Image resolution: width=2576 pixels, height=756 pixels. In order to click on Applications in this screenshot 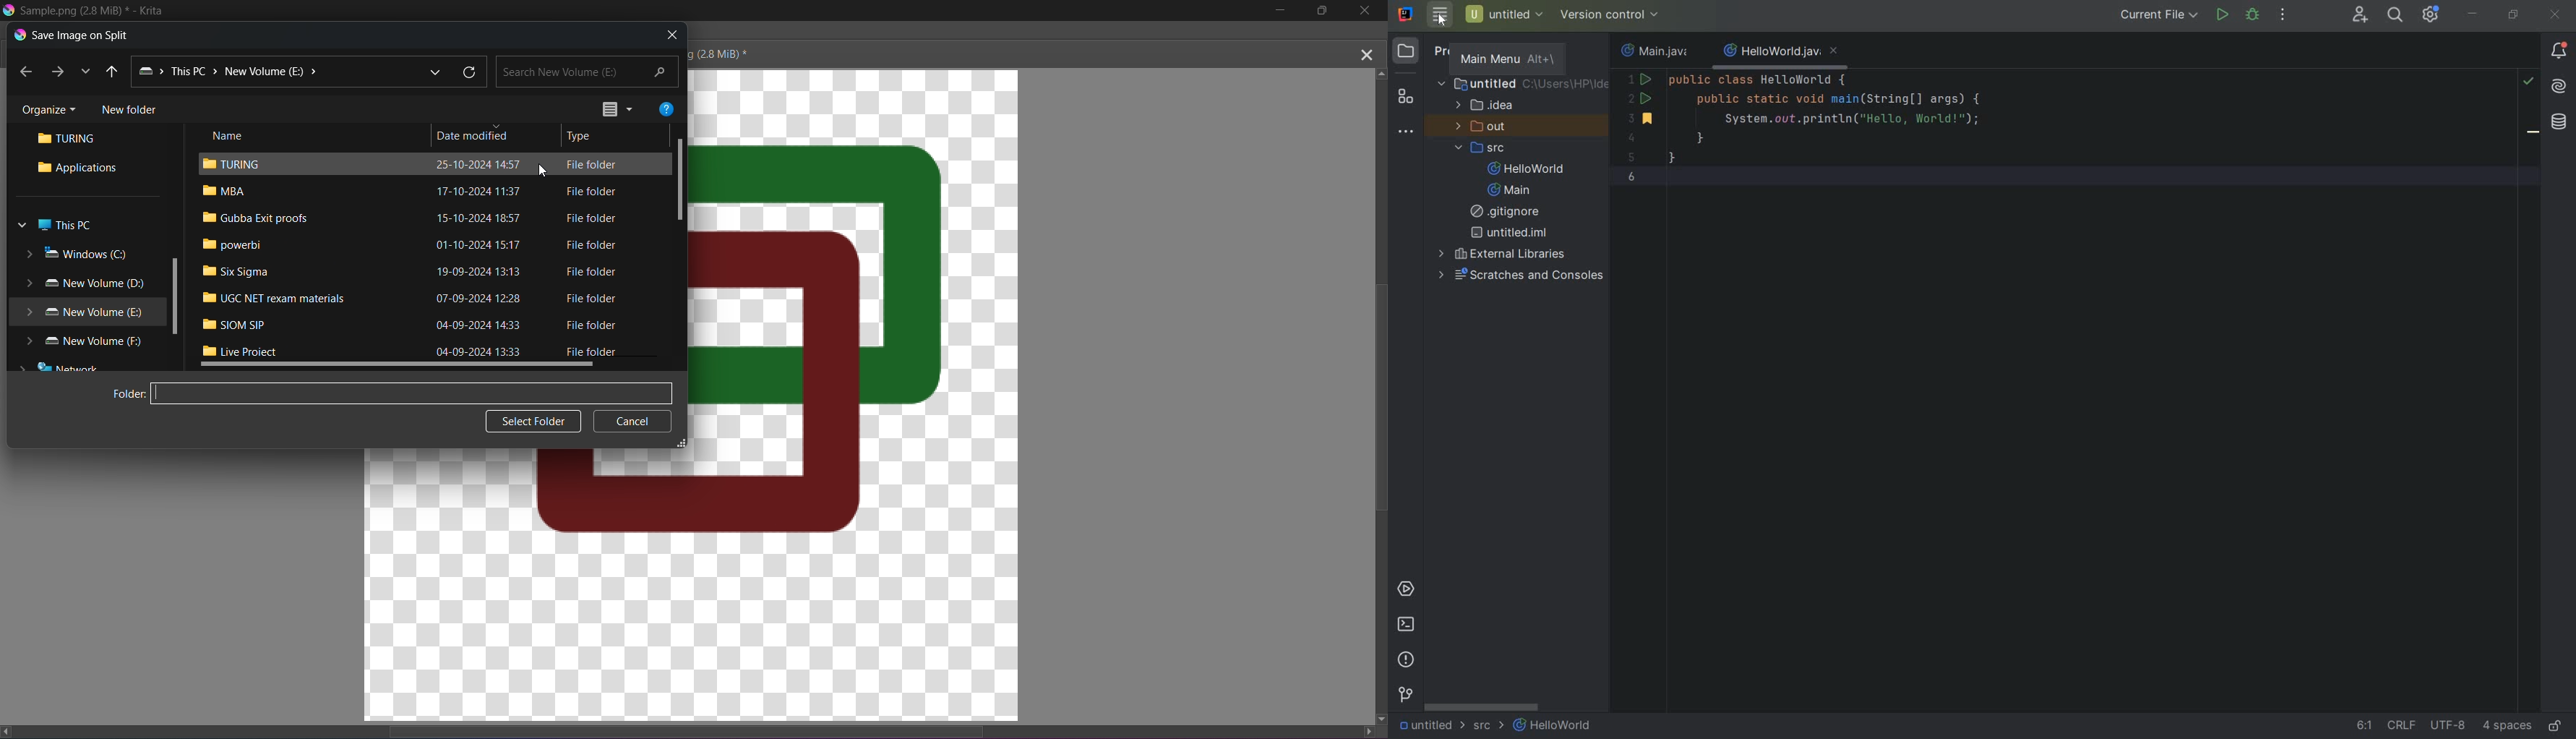, I will do `click(77, 168)`.